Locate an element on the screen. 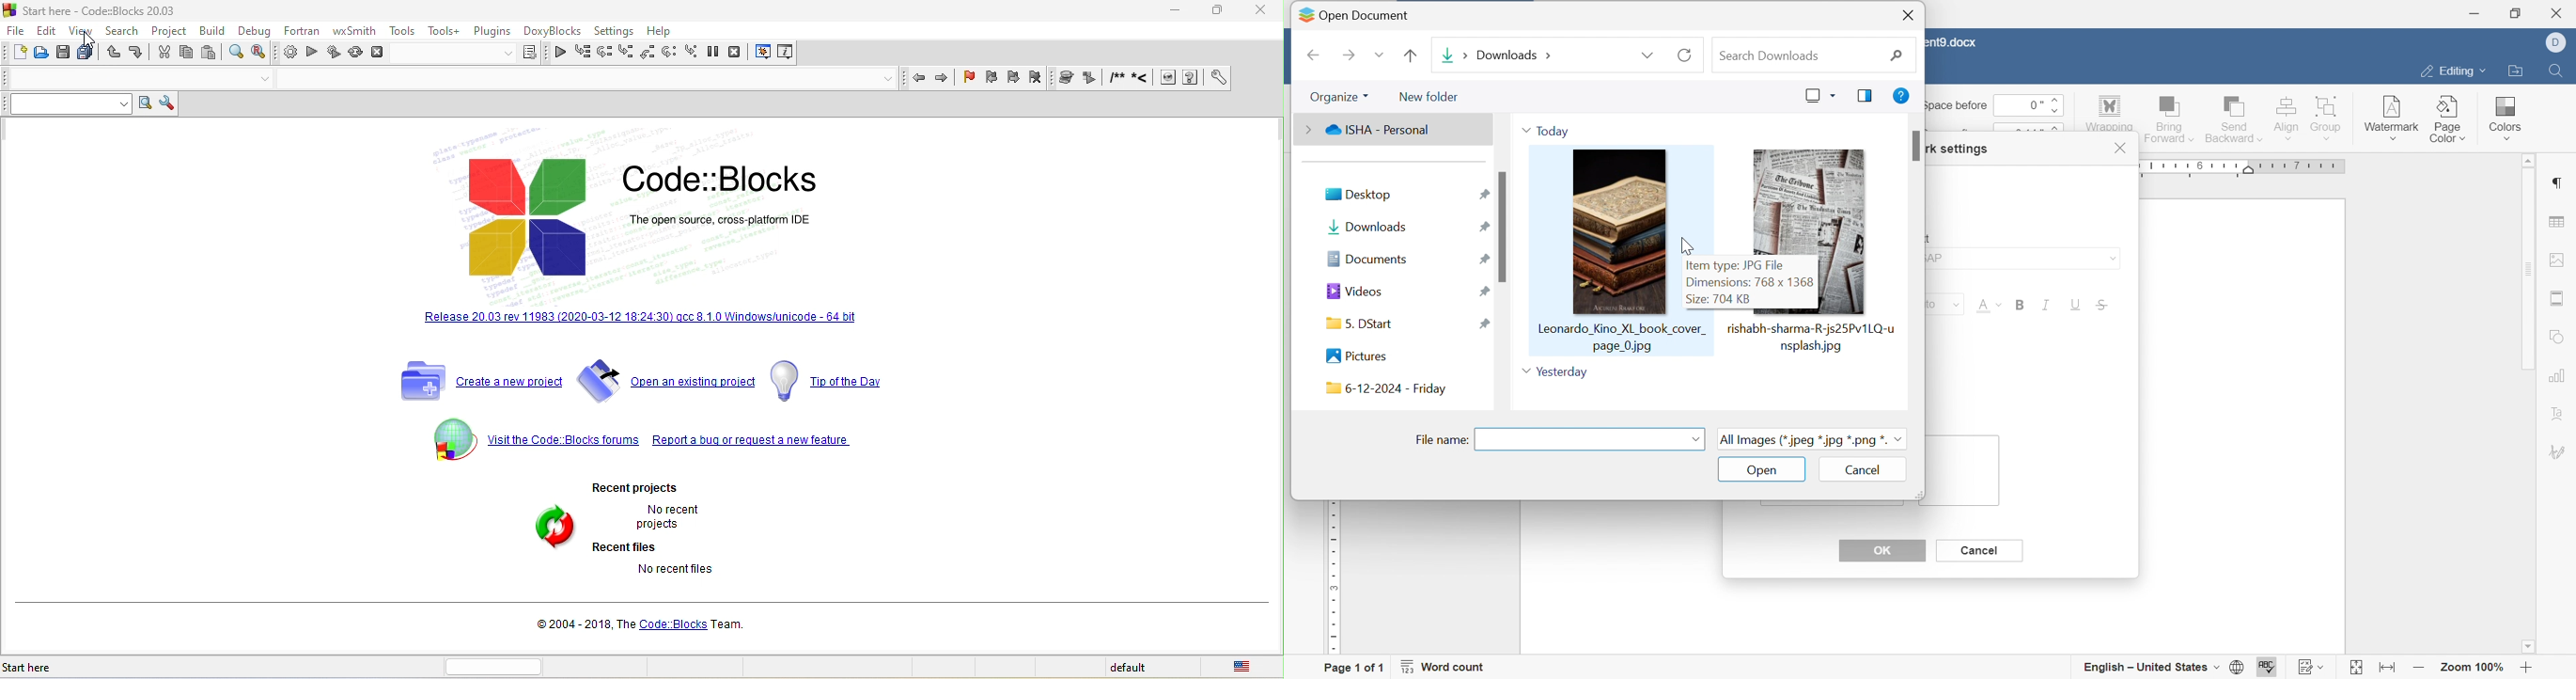  debugging window is located at coordinates (763, 53).